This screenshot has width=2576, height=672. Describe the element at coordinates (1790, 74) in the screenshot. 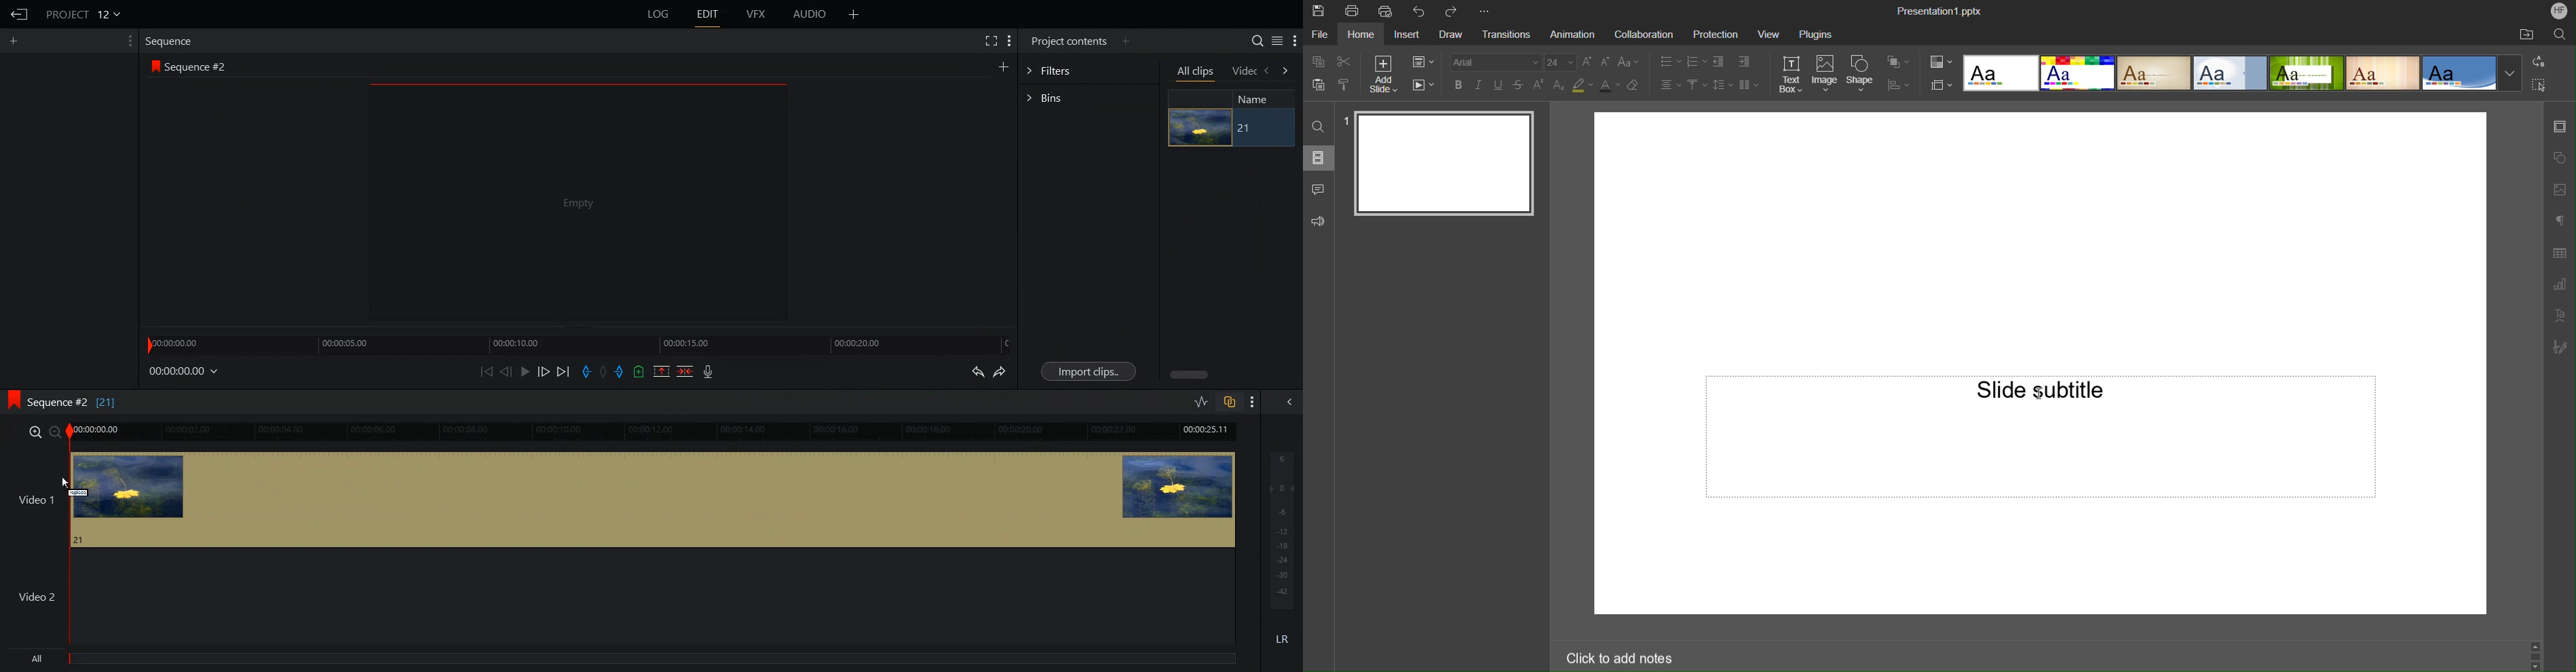

I see `Text Box` at that location.